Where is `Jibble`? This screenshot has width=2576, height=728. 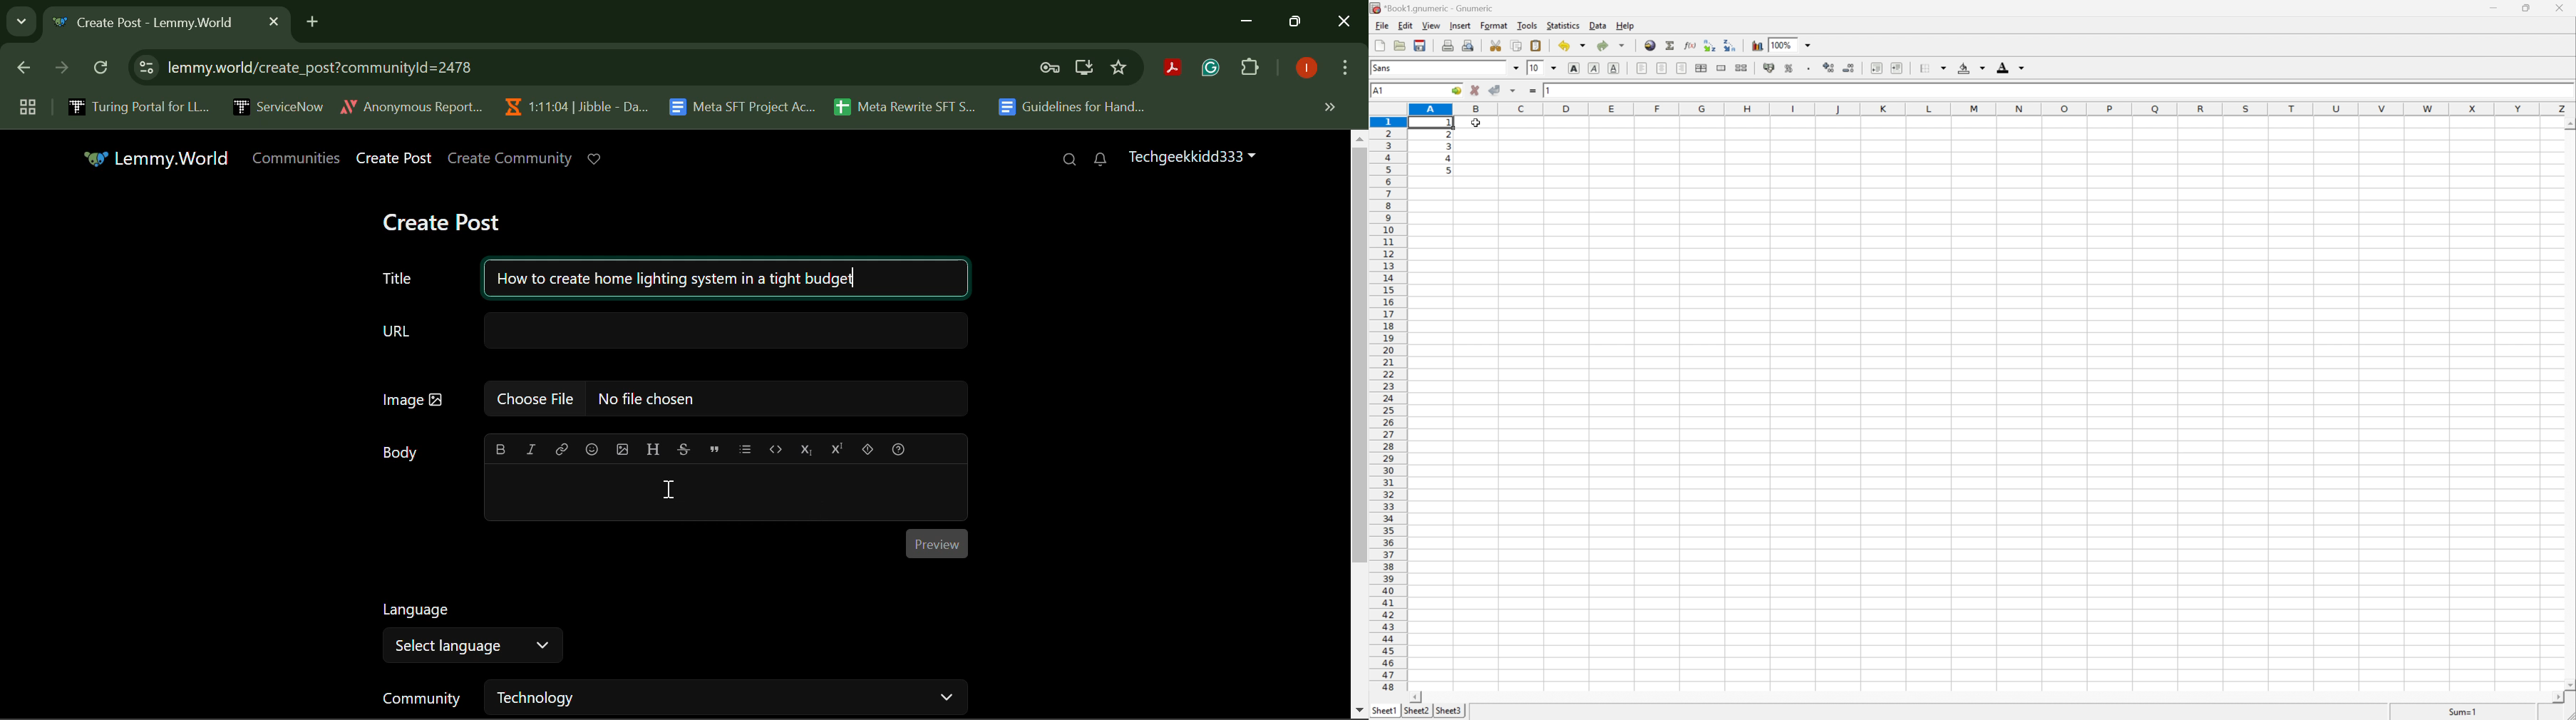 Jibble is located at coordinates (573, 103).